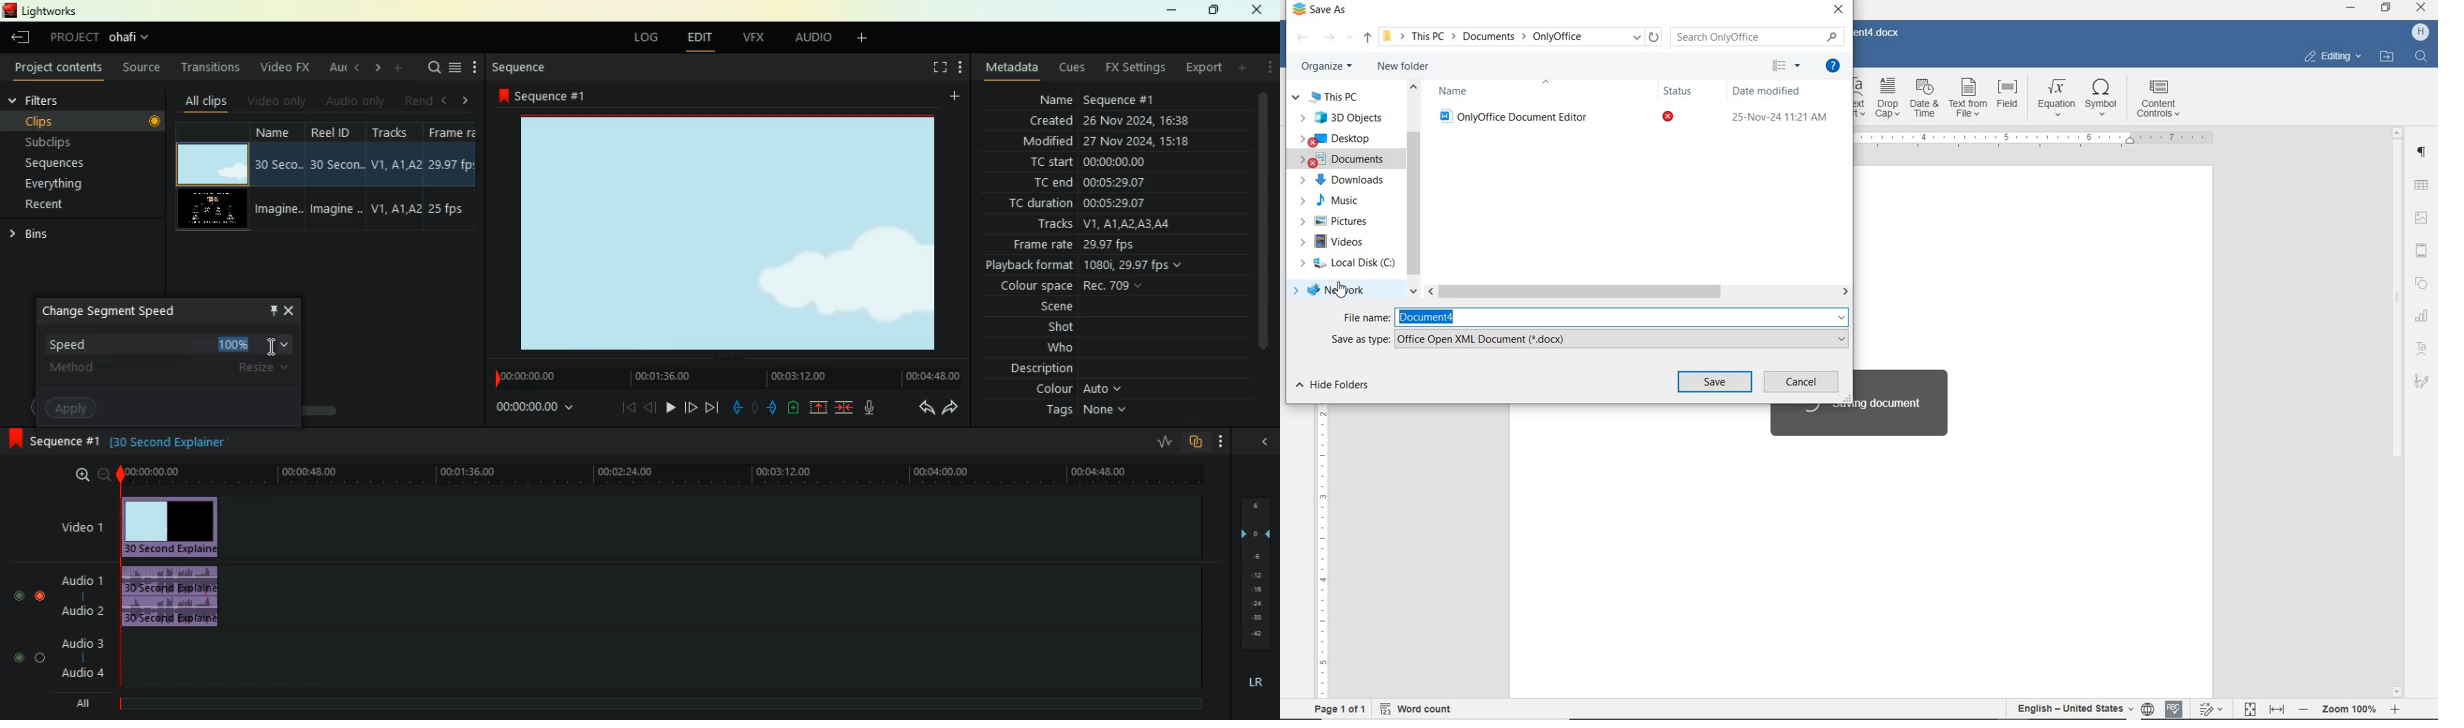  I want to click on log, so click(649, 38).